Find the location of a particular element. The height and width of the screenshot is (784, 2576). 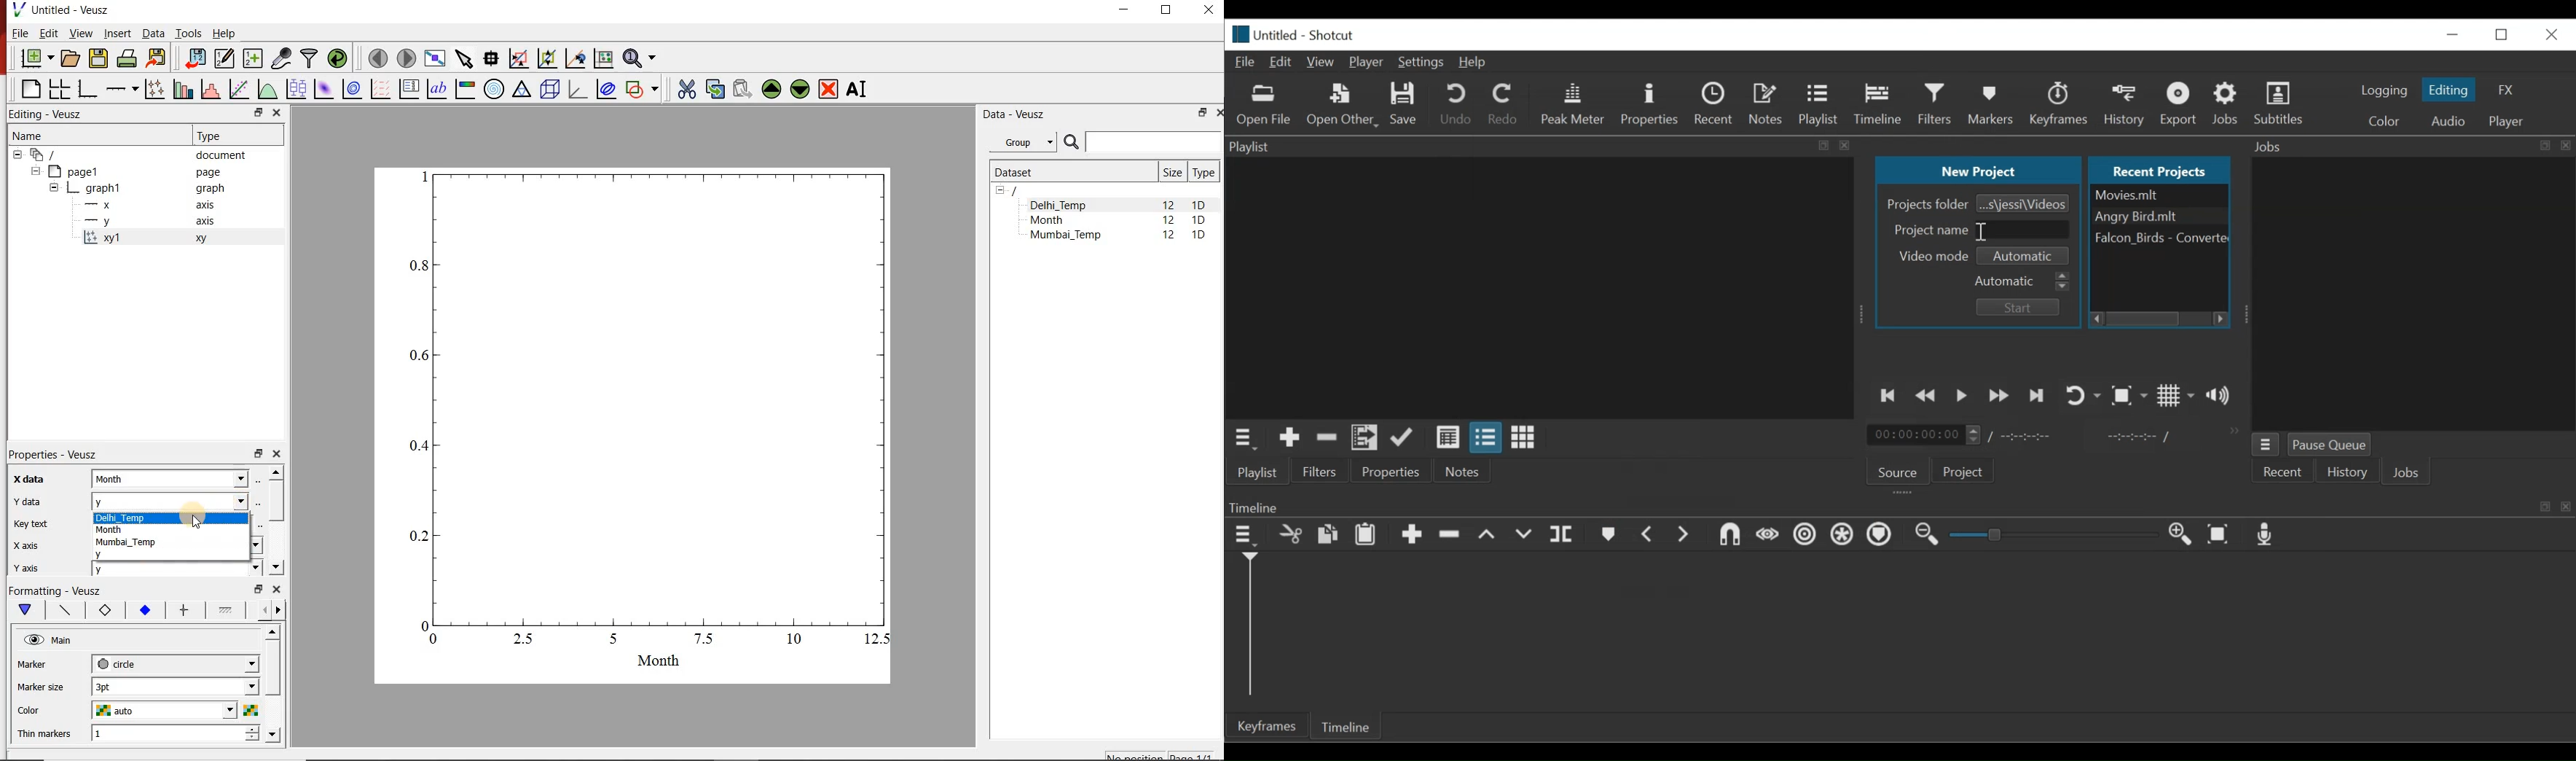

History is located at coordinates (2346, 471).